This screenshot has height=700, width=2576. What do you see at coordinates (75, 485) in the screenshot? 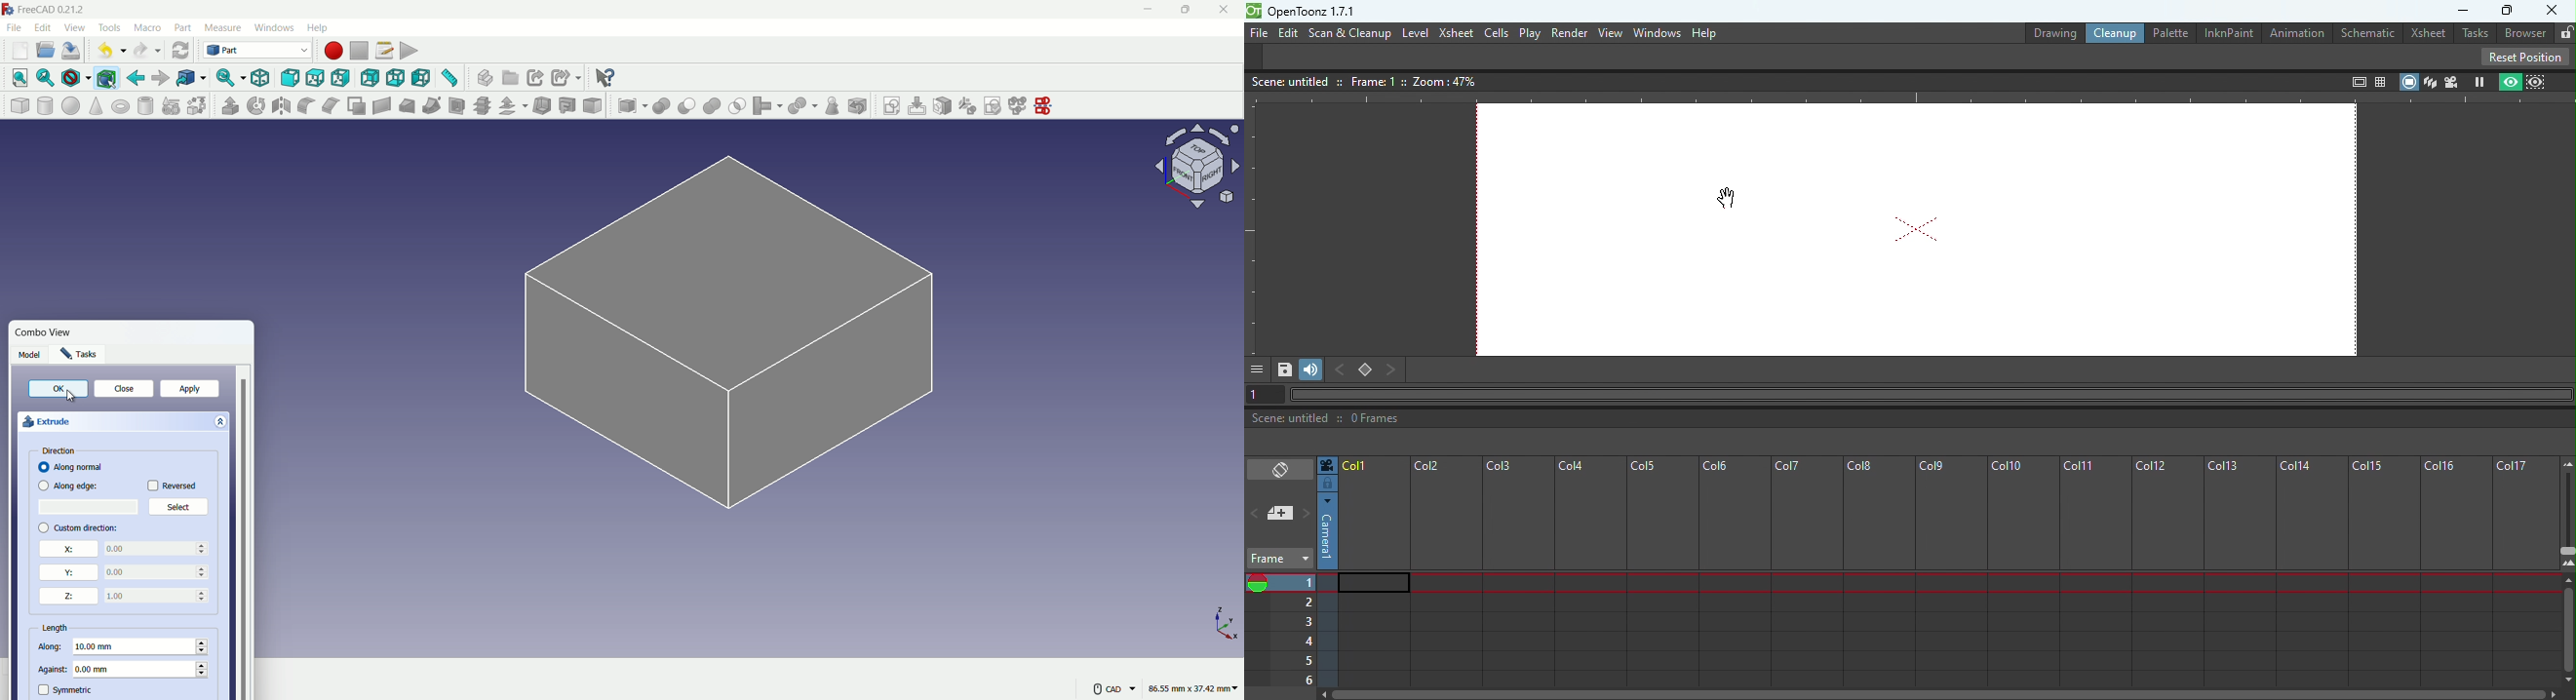
I see `Along edge` at bounding box center [75, 485].